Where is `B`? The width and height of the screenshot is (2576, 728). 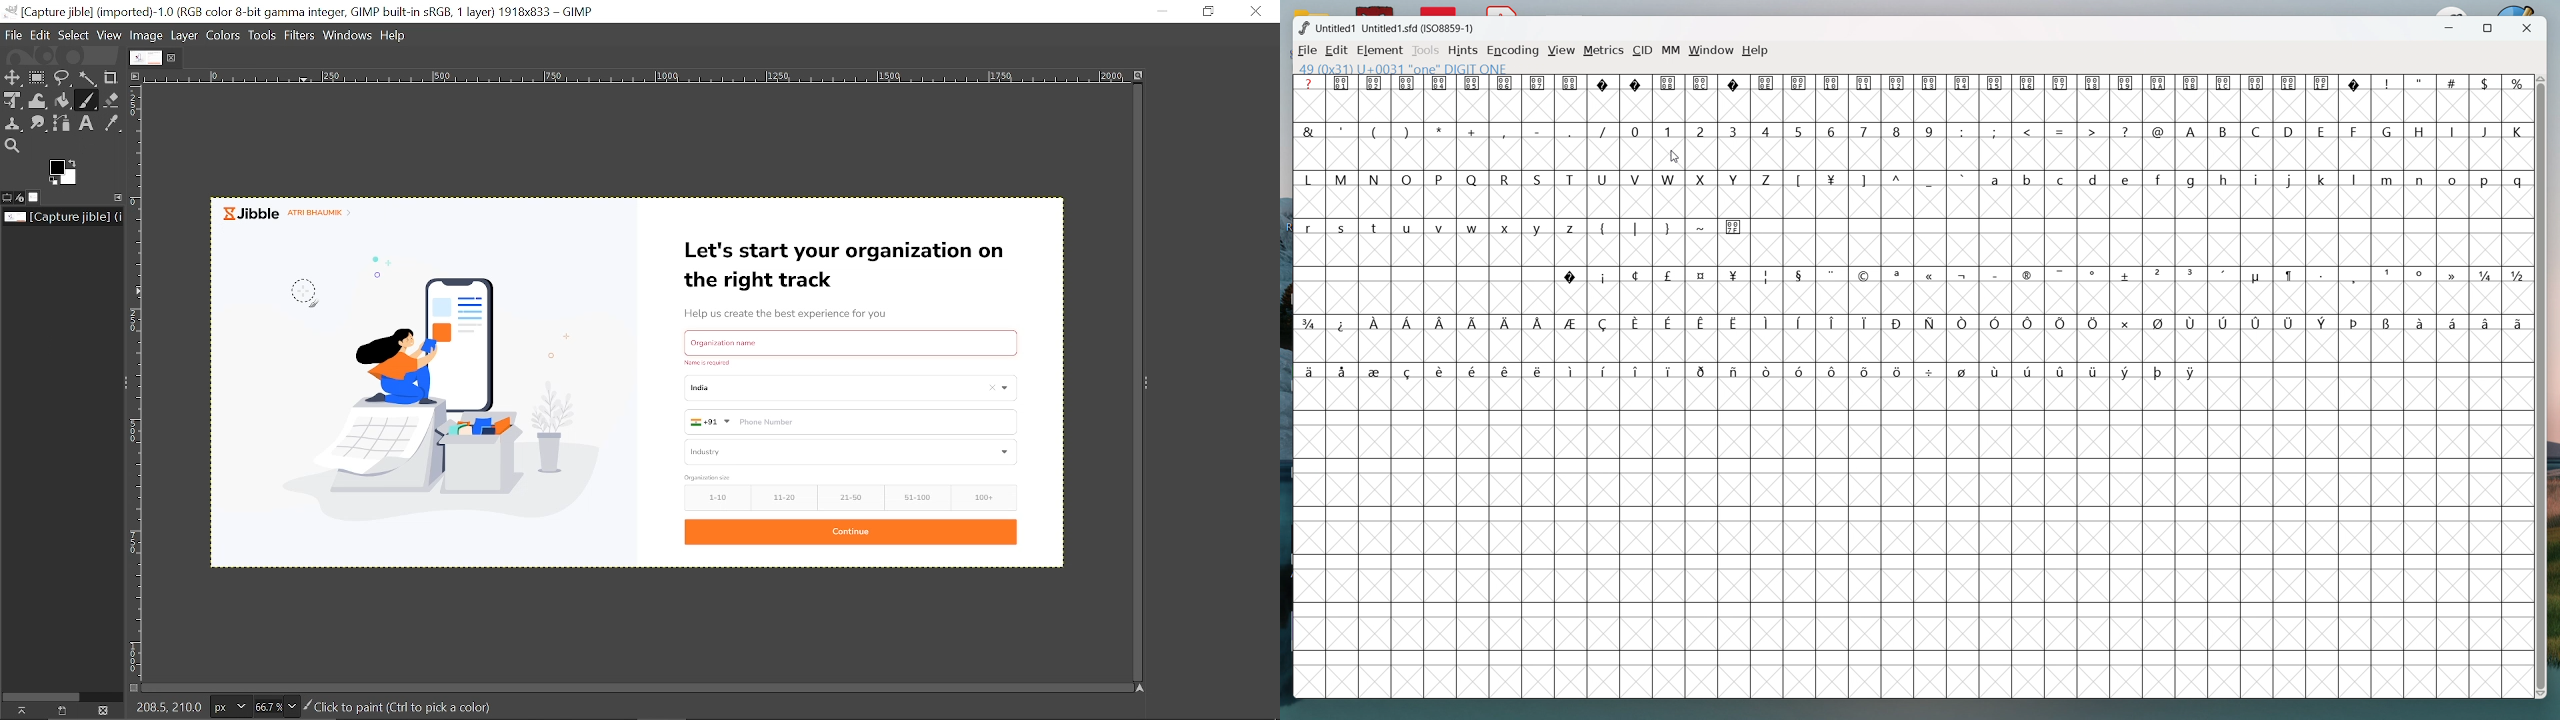
B is located at coordinates (2225, 131).